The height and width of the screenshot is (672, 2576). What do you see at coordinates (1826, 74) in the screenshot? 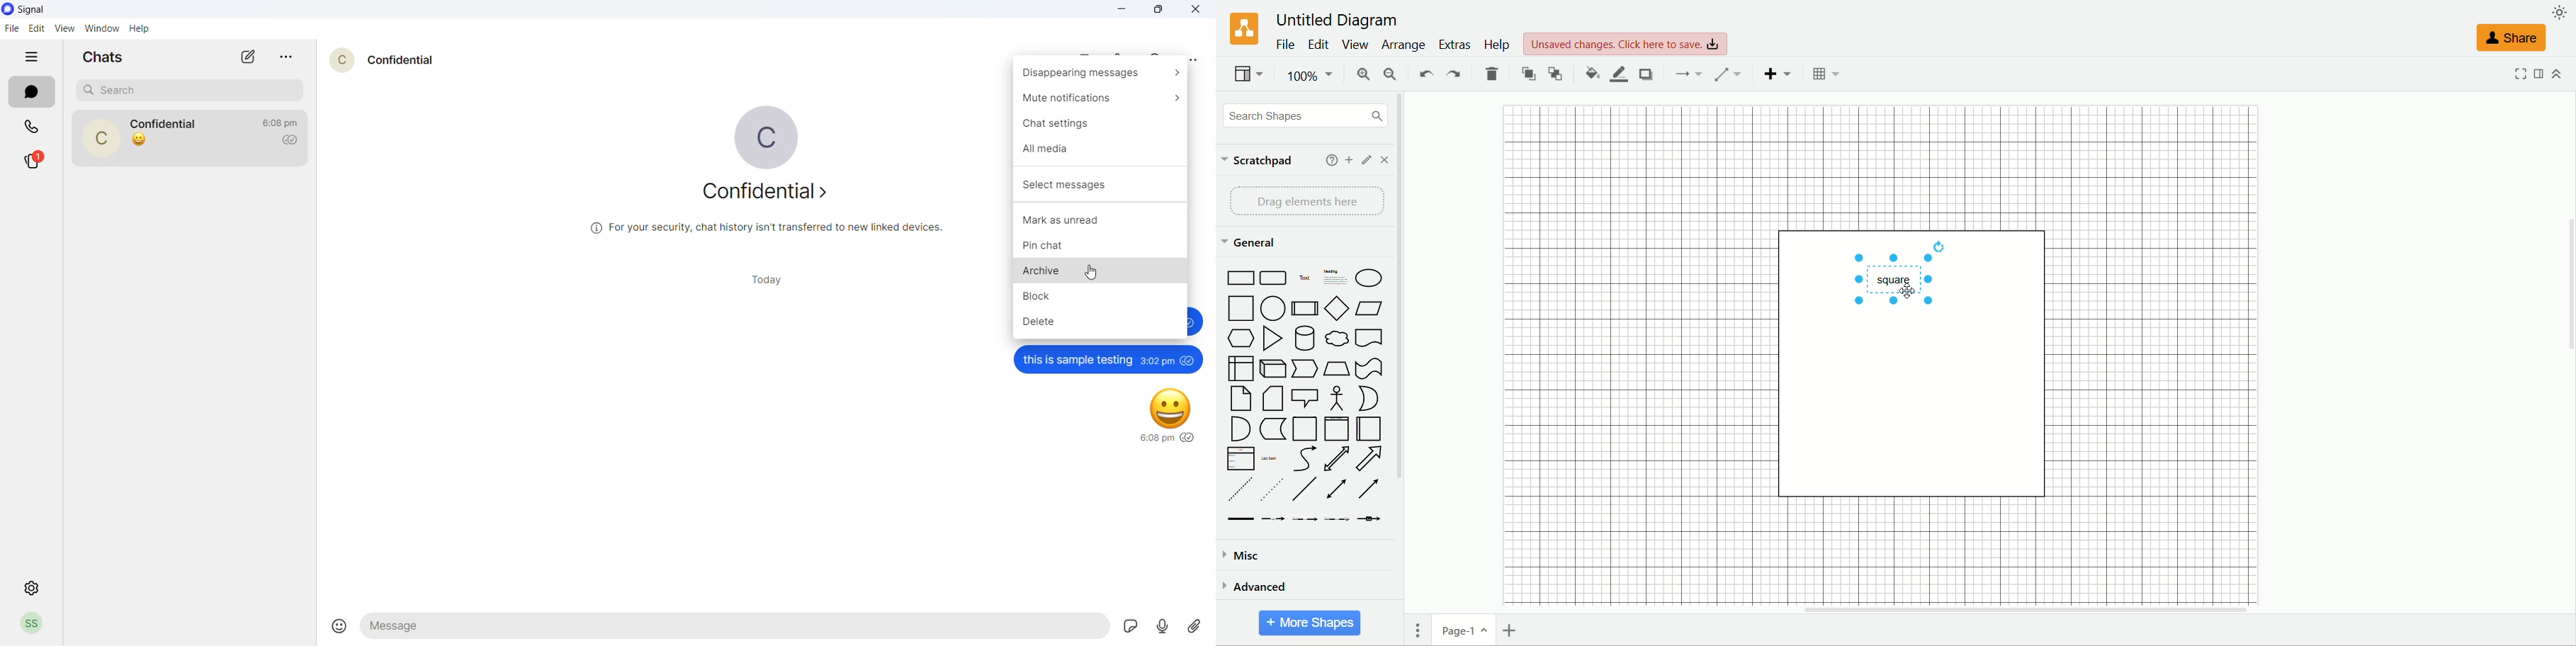
I see `Table` at bounding box center [1826, 74].